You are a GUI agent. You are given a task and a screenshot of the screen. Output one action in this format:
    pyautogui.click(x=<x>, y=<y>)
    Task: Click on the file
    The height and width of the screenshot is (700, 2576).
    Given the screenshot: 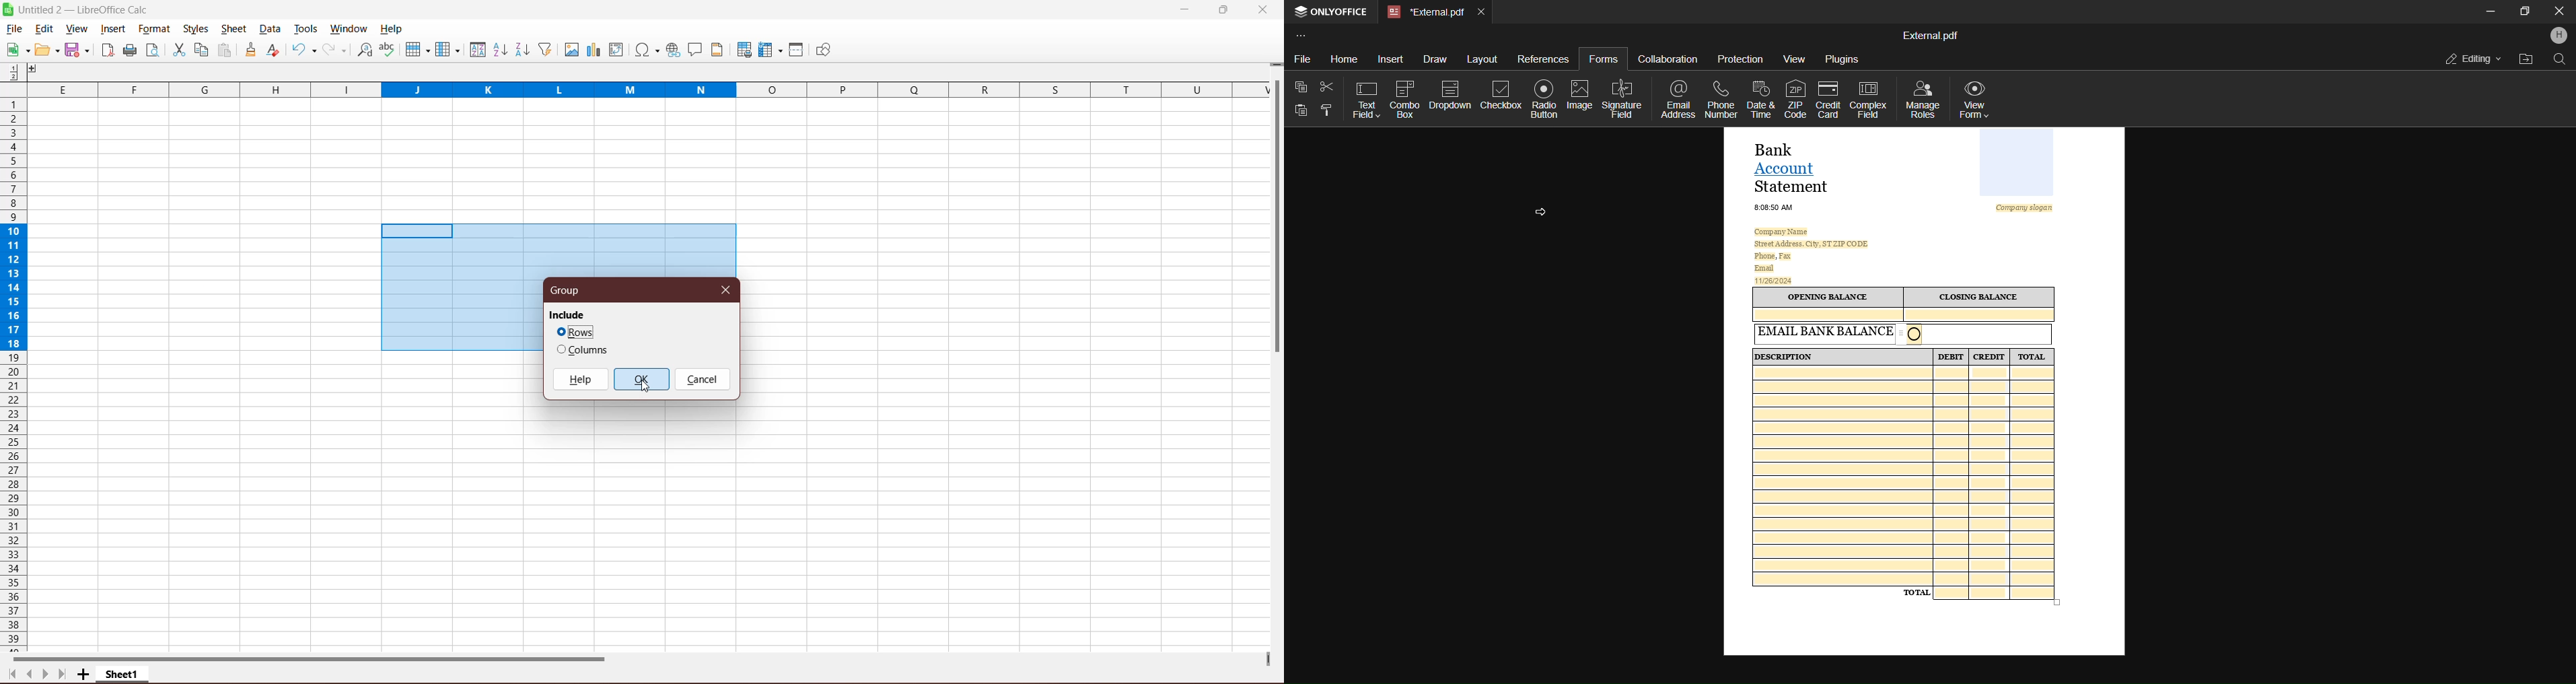 What is the action you would take?
    pyautogui.click(x=1304, y=58)
    